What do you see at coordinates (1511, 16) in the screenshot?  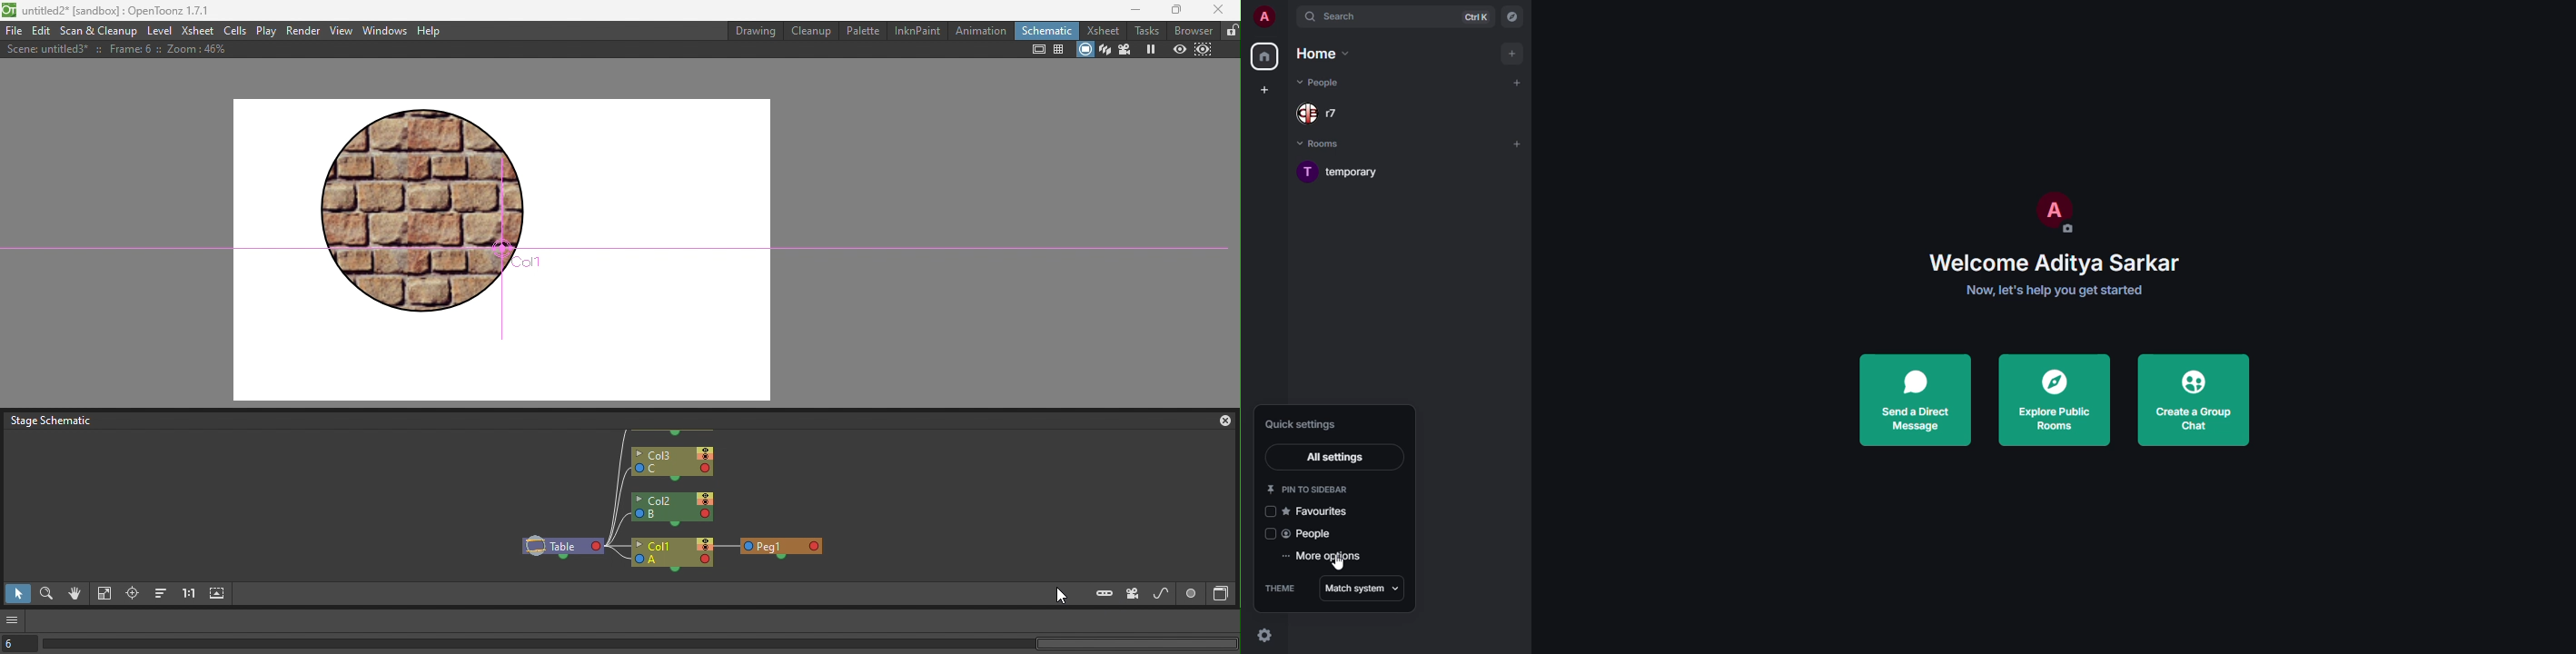 I see `navigator` at bounding box center [1511, 16].